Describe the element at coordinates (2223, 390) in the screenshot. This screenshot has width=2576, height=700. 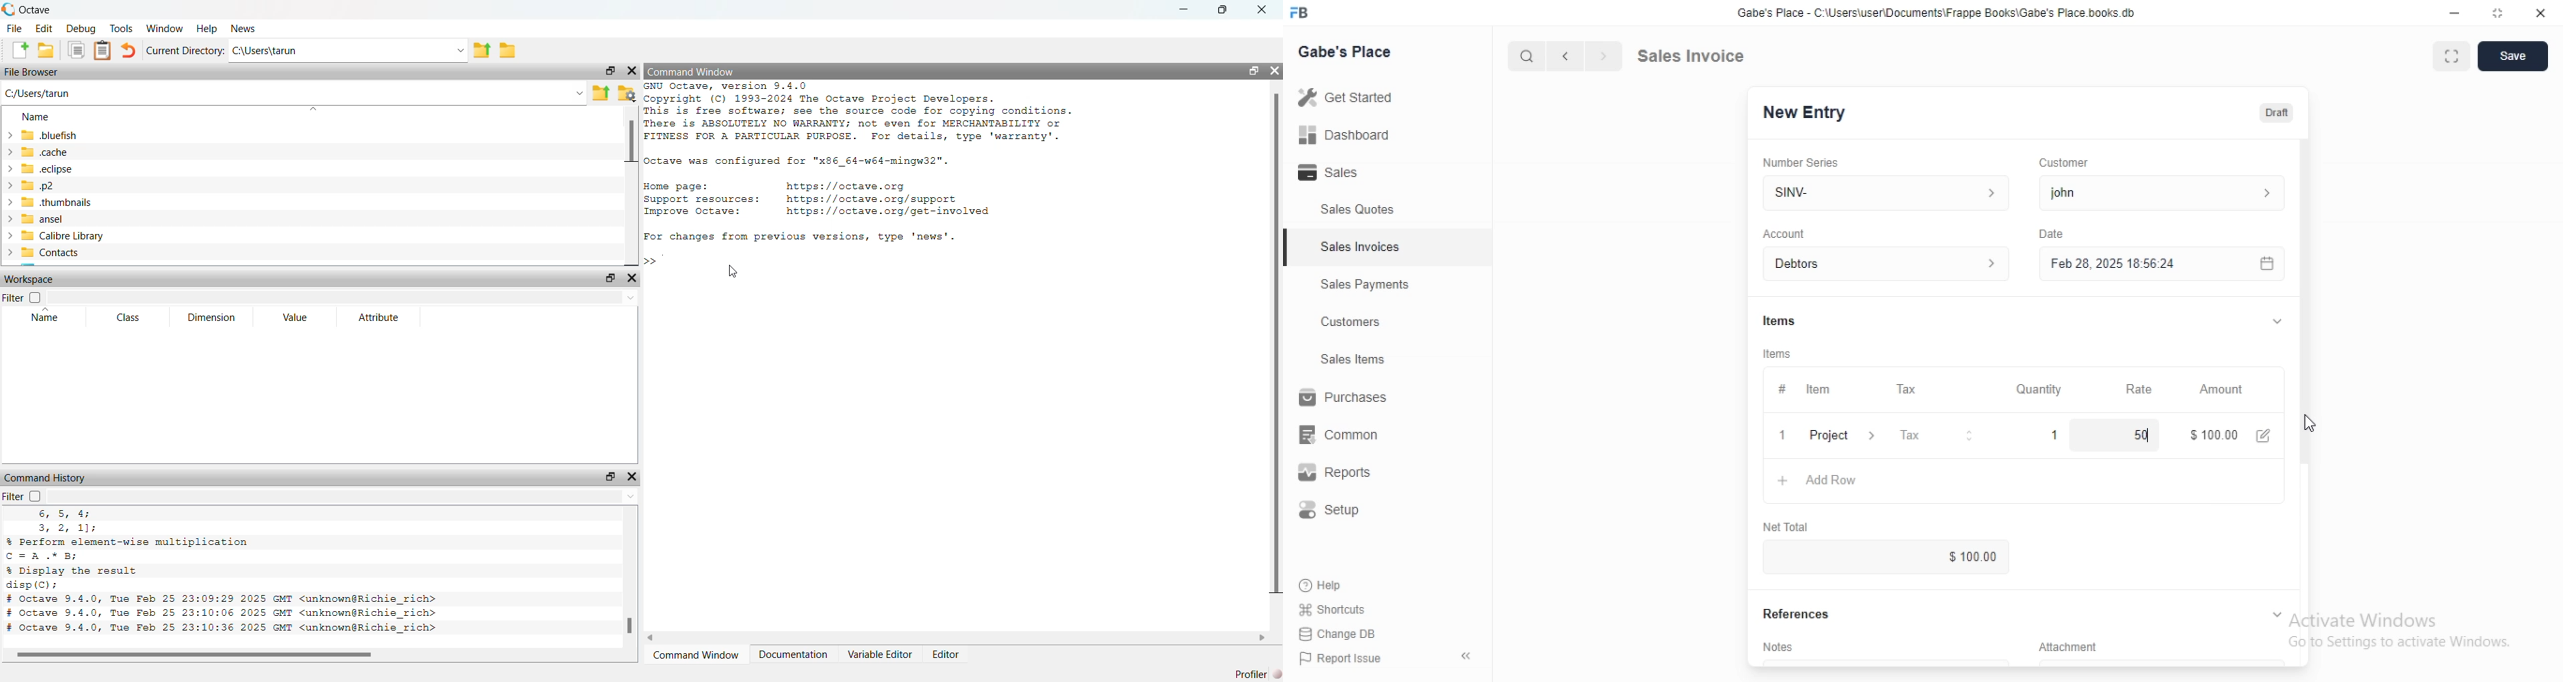
I see `‘Amount` at that location.